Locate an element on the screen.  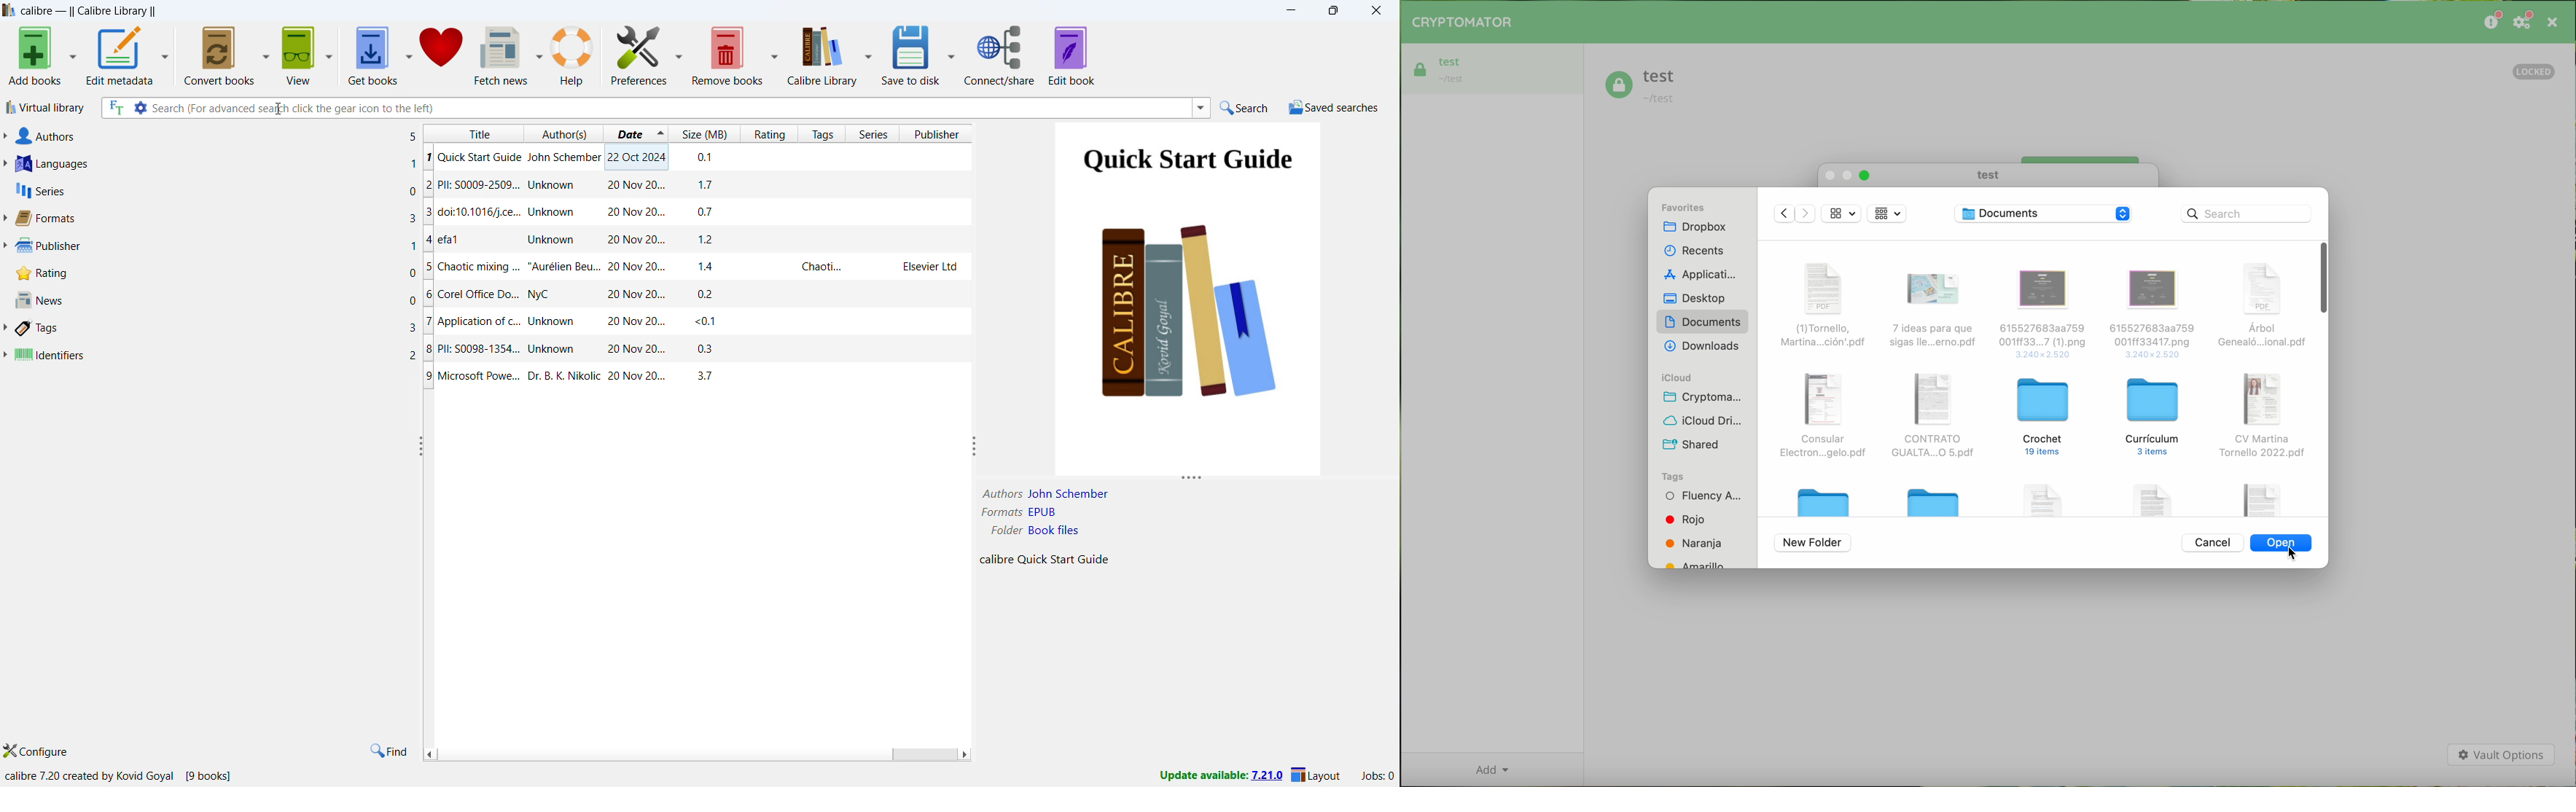
Chaotic mixing ... is located at coordinates (696, 267).